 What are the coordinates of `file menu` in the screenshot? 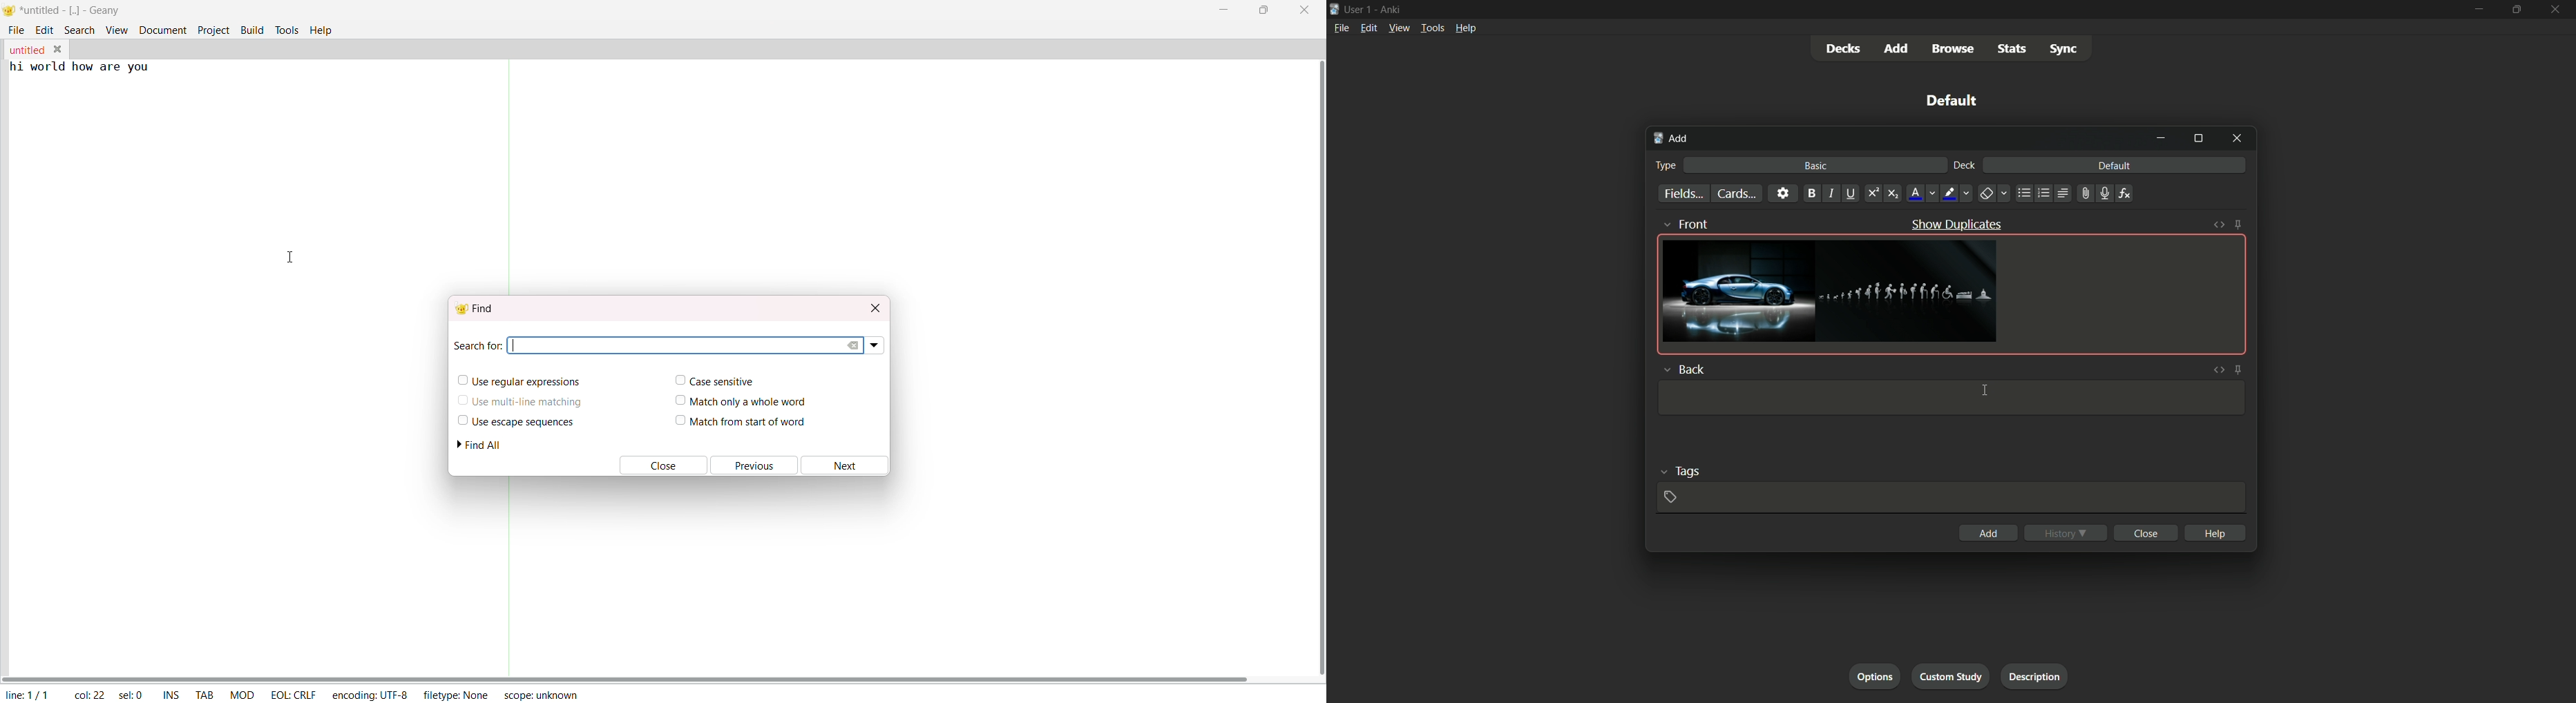 It's located at (1340, 27).